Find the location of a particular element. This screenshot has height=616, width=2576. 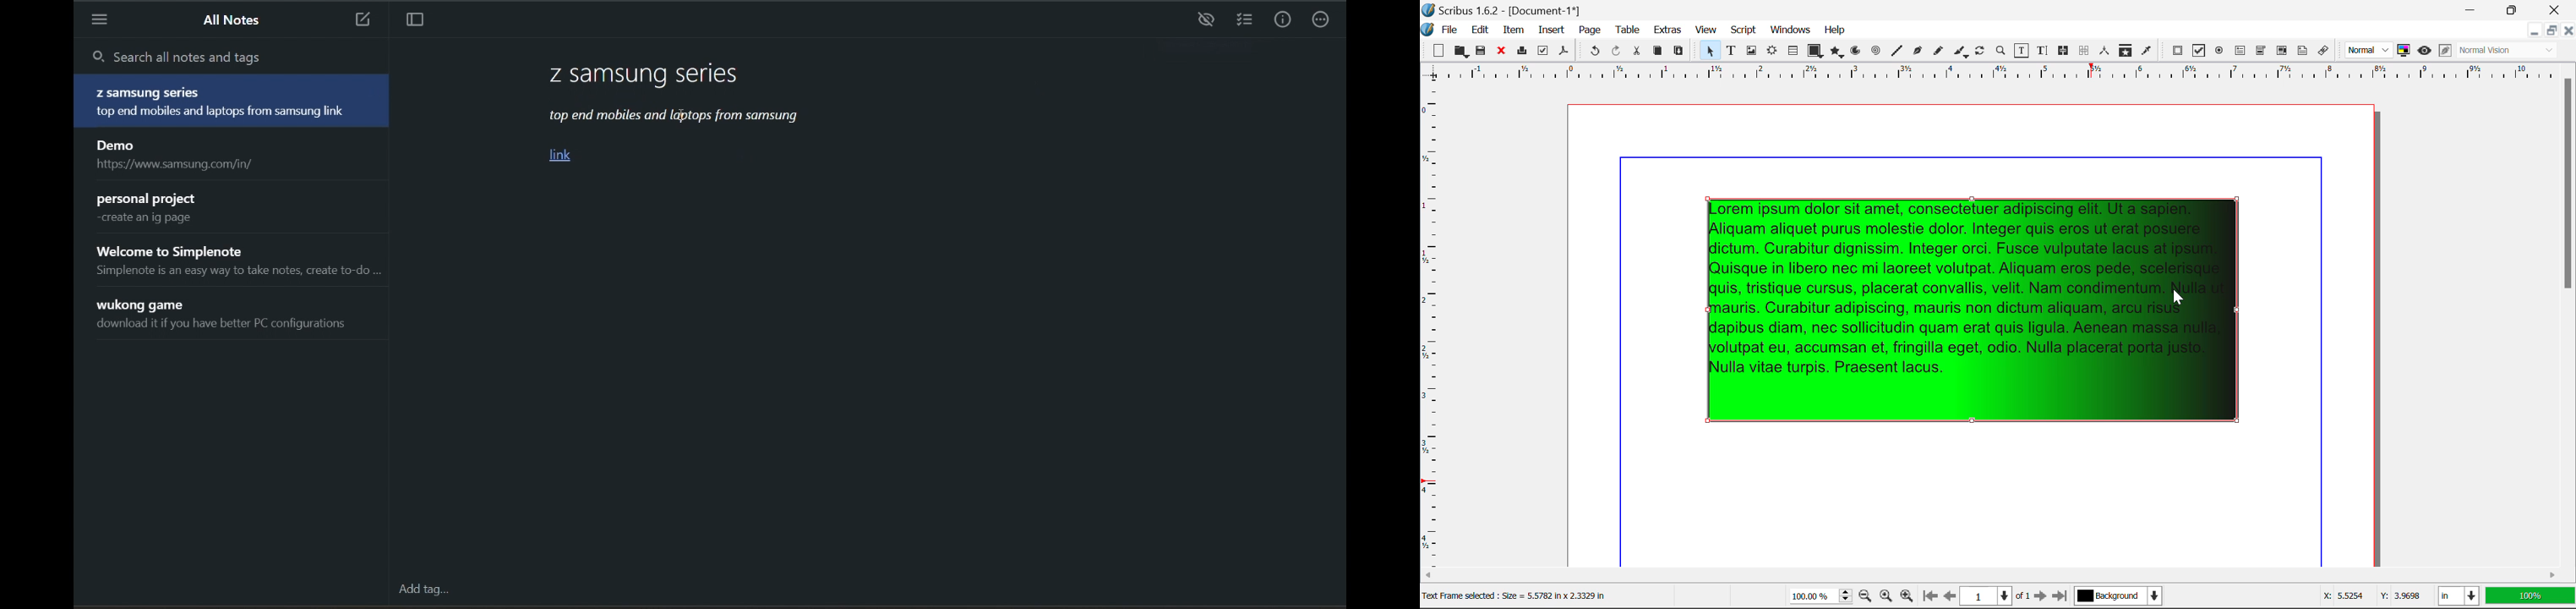

Tables is located at coordinates (1793, 52).